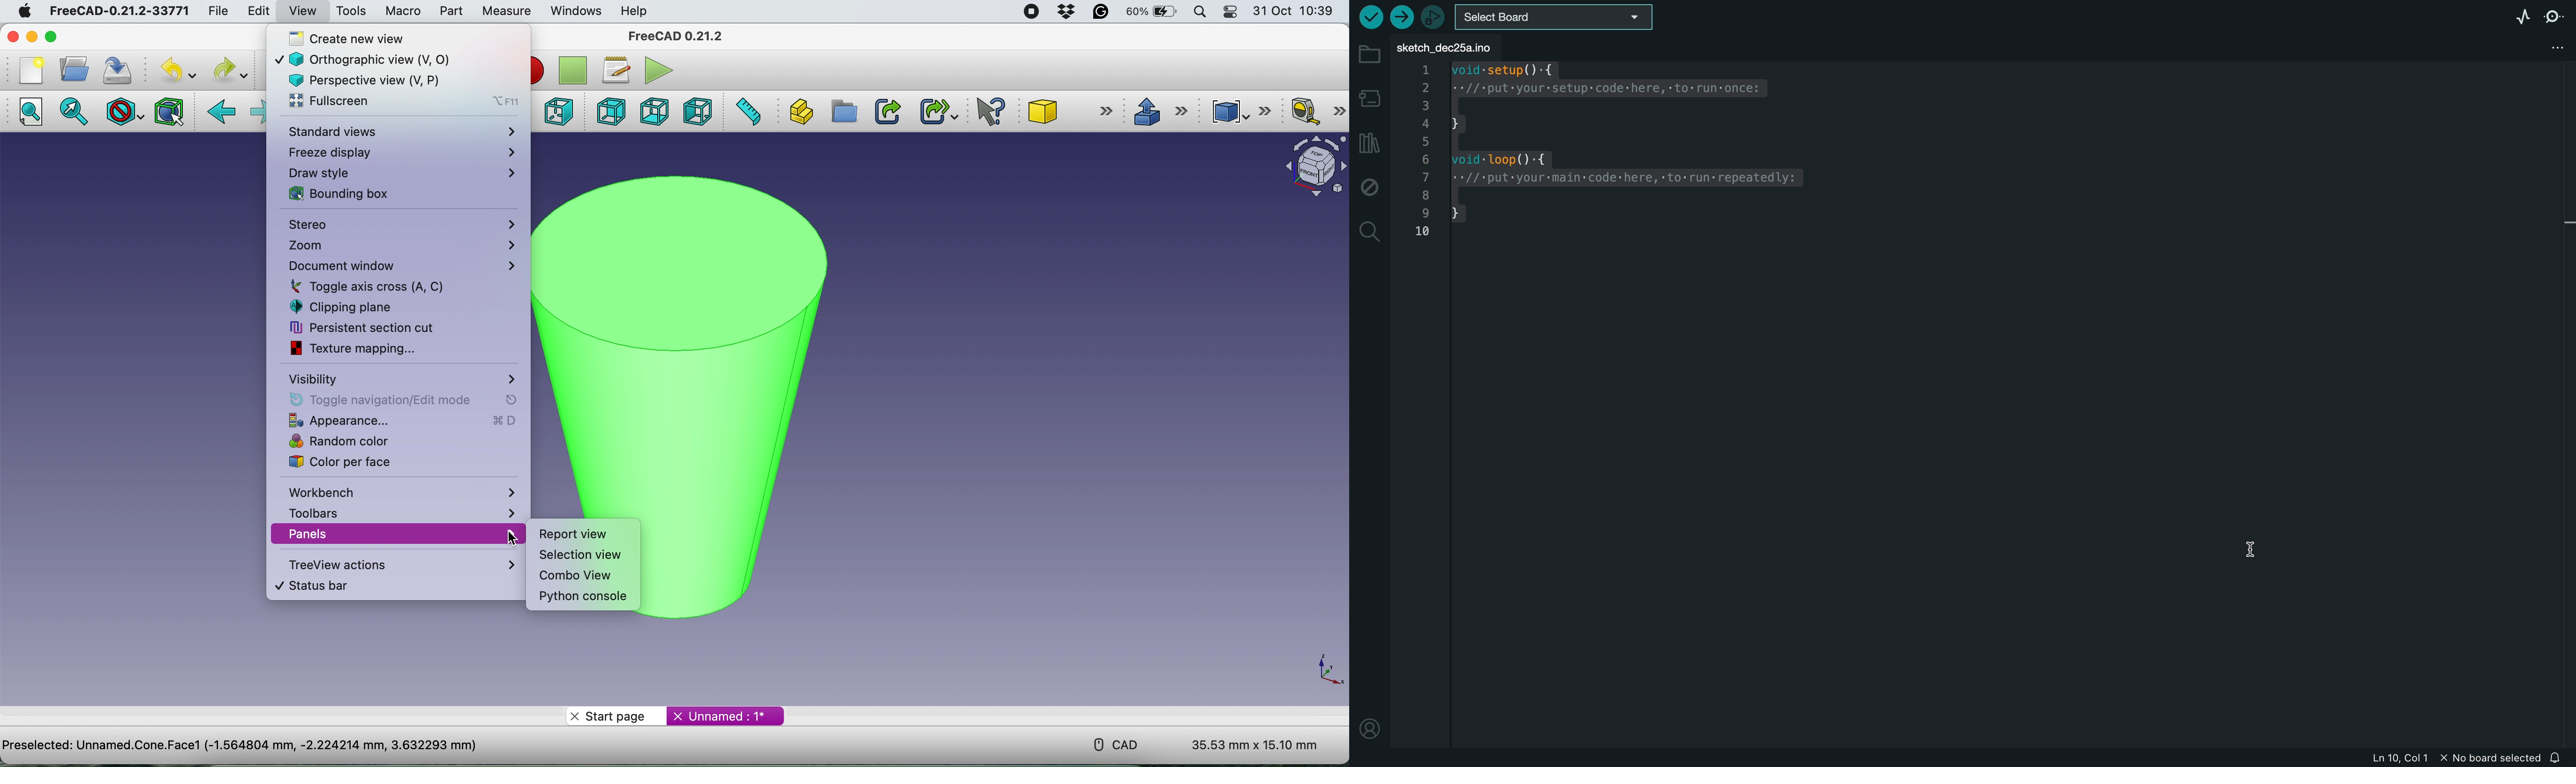 The width and height of the screenshot is (2576, 784). What do you see at coordinates (122, 111) in the screenshot?
I see `draw style` at bounding box center [122, 111].